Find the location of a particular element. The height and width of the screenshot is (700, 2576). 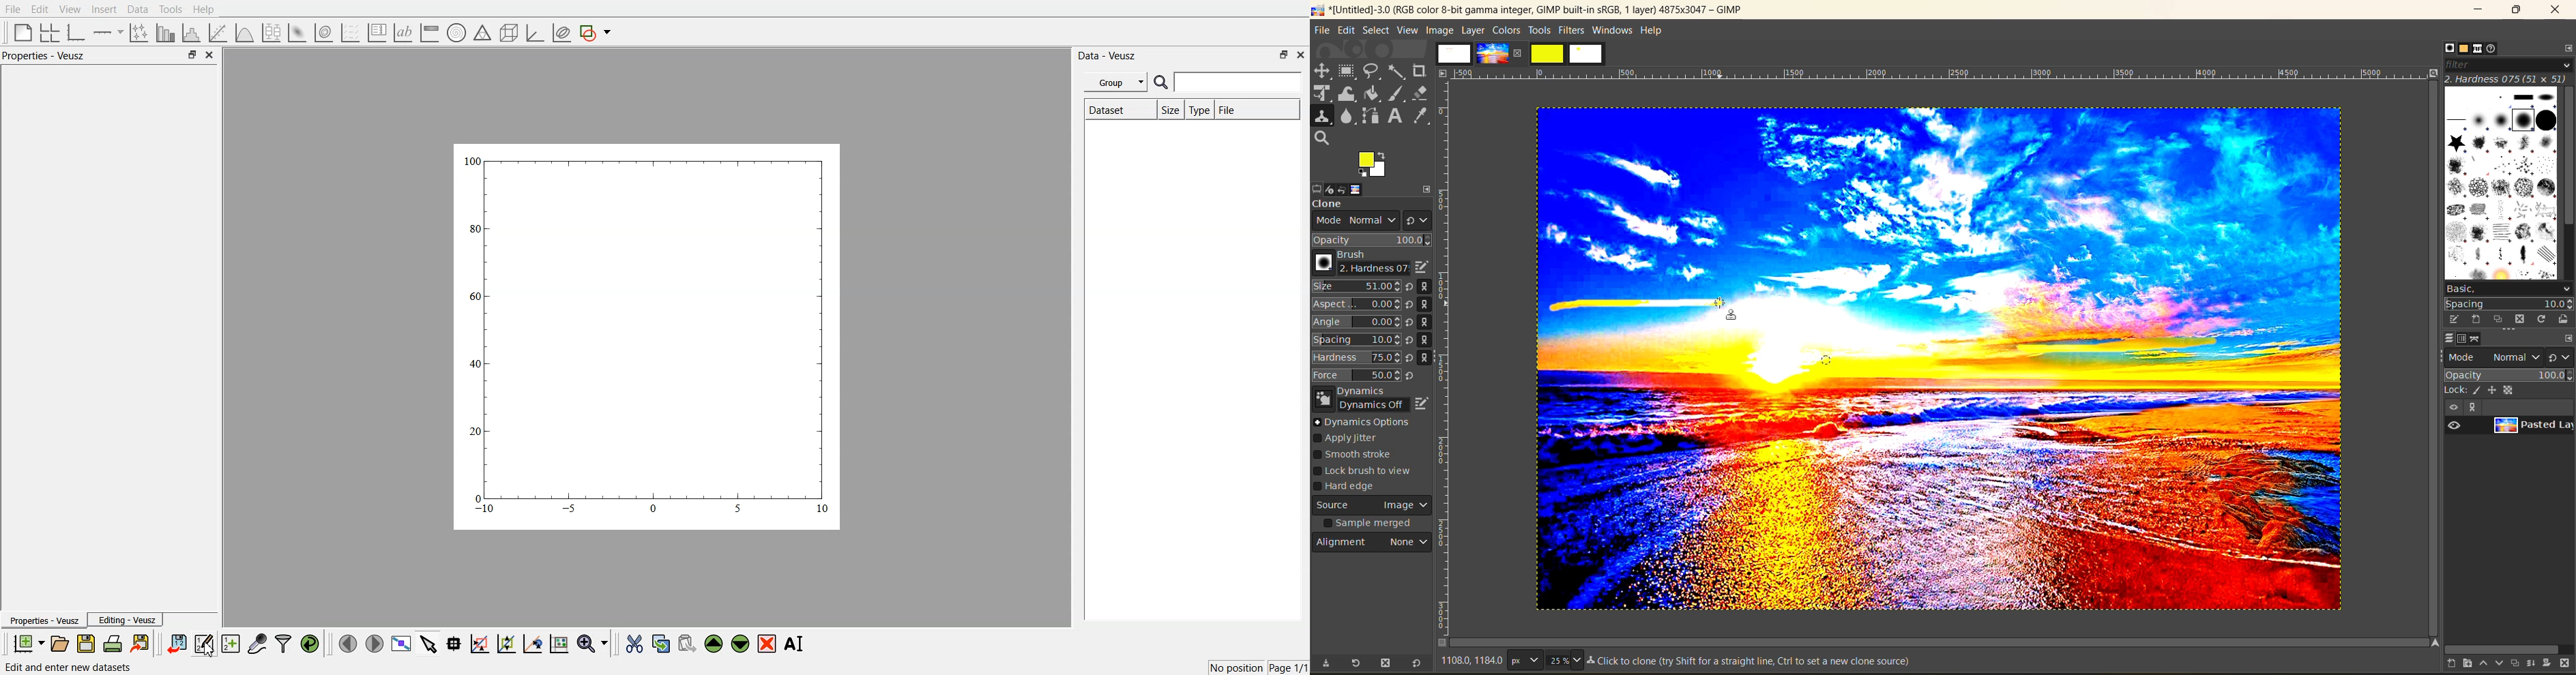

add a mask is located at coordinates (2548, 664).